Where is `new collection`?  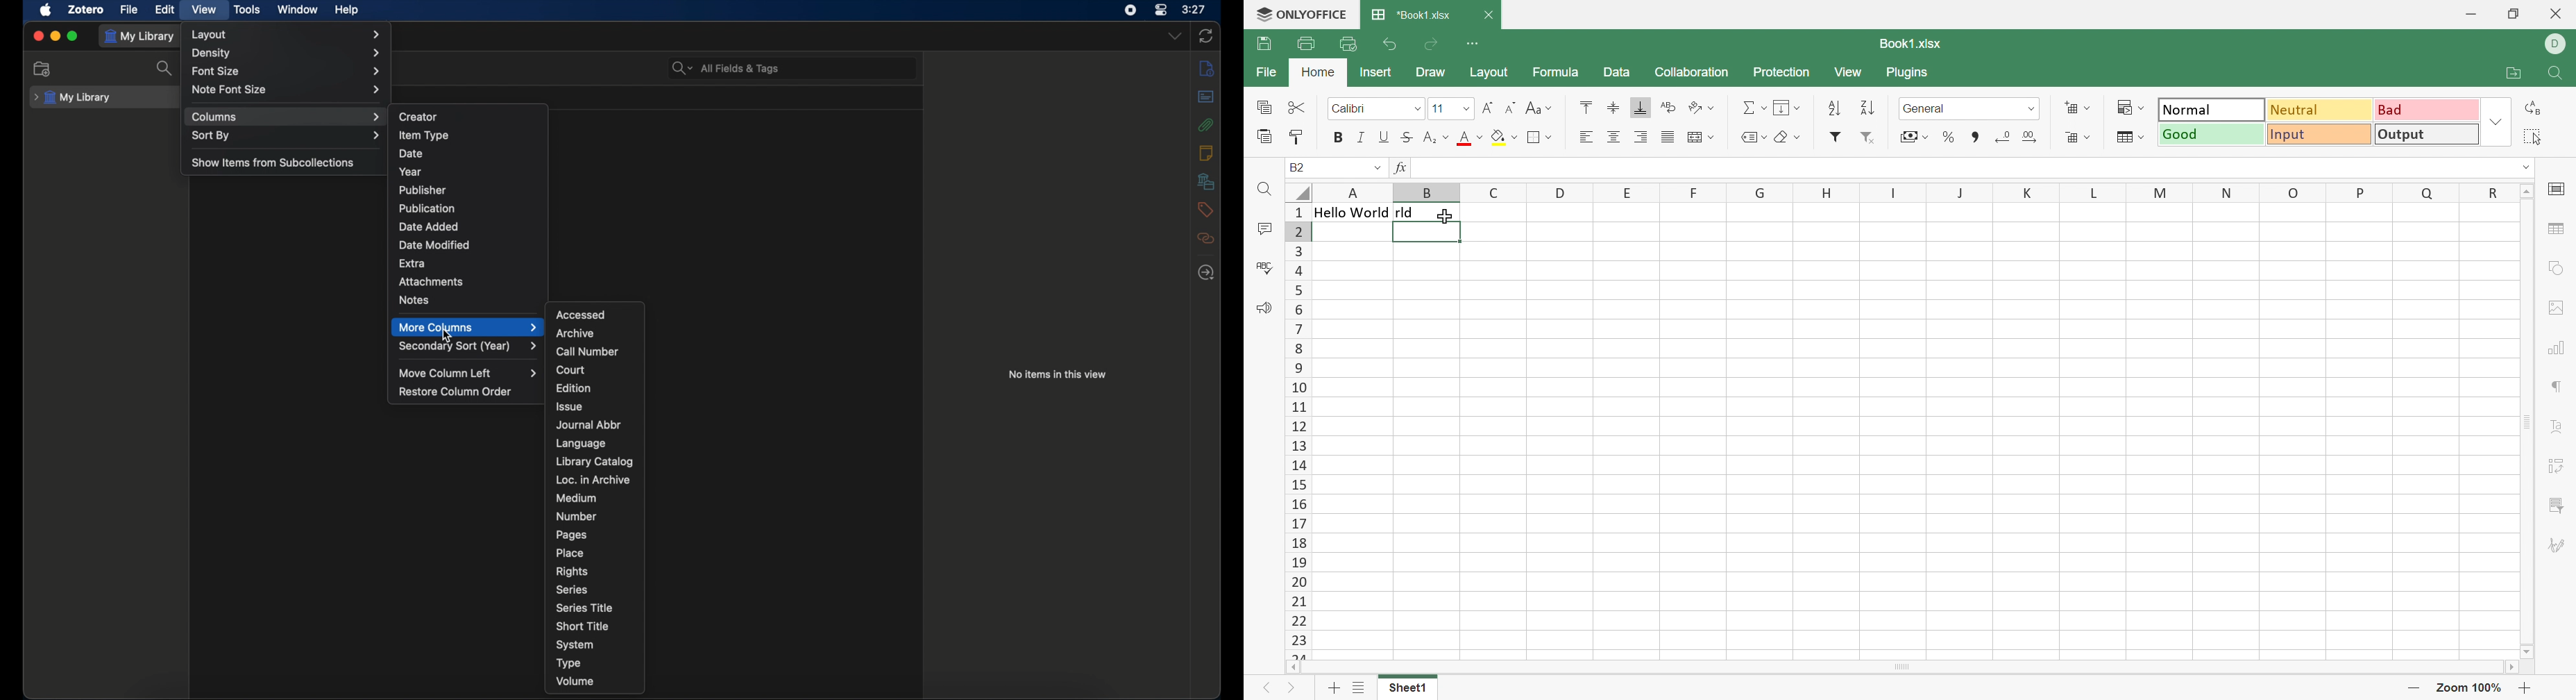
new collection is located at coordinates (43, 69).